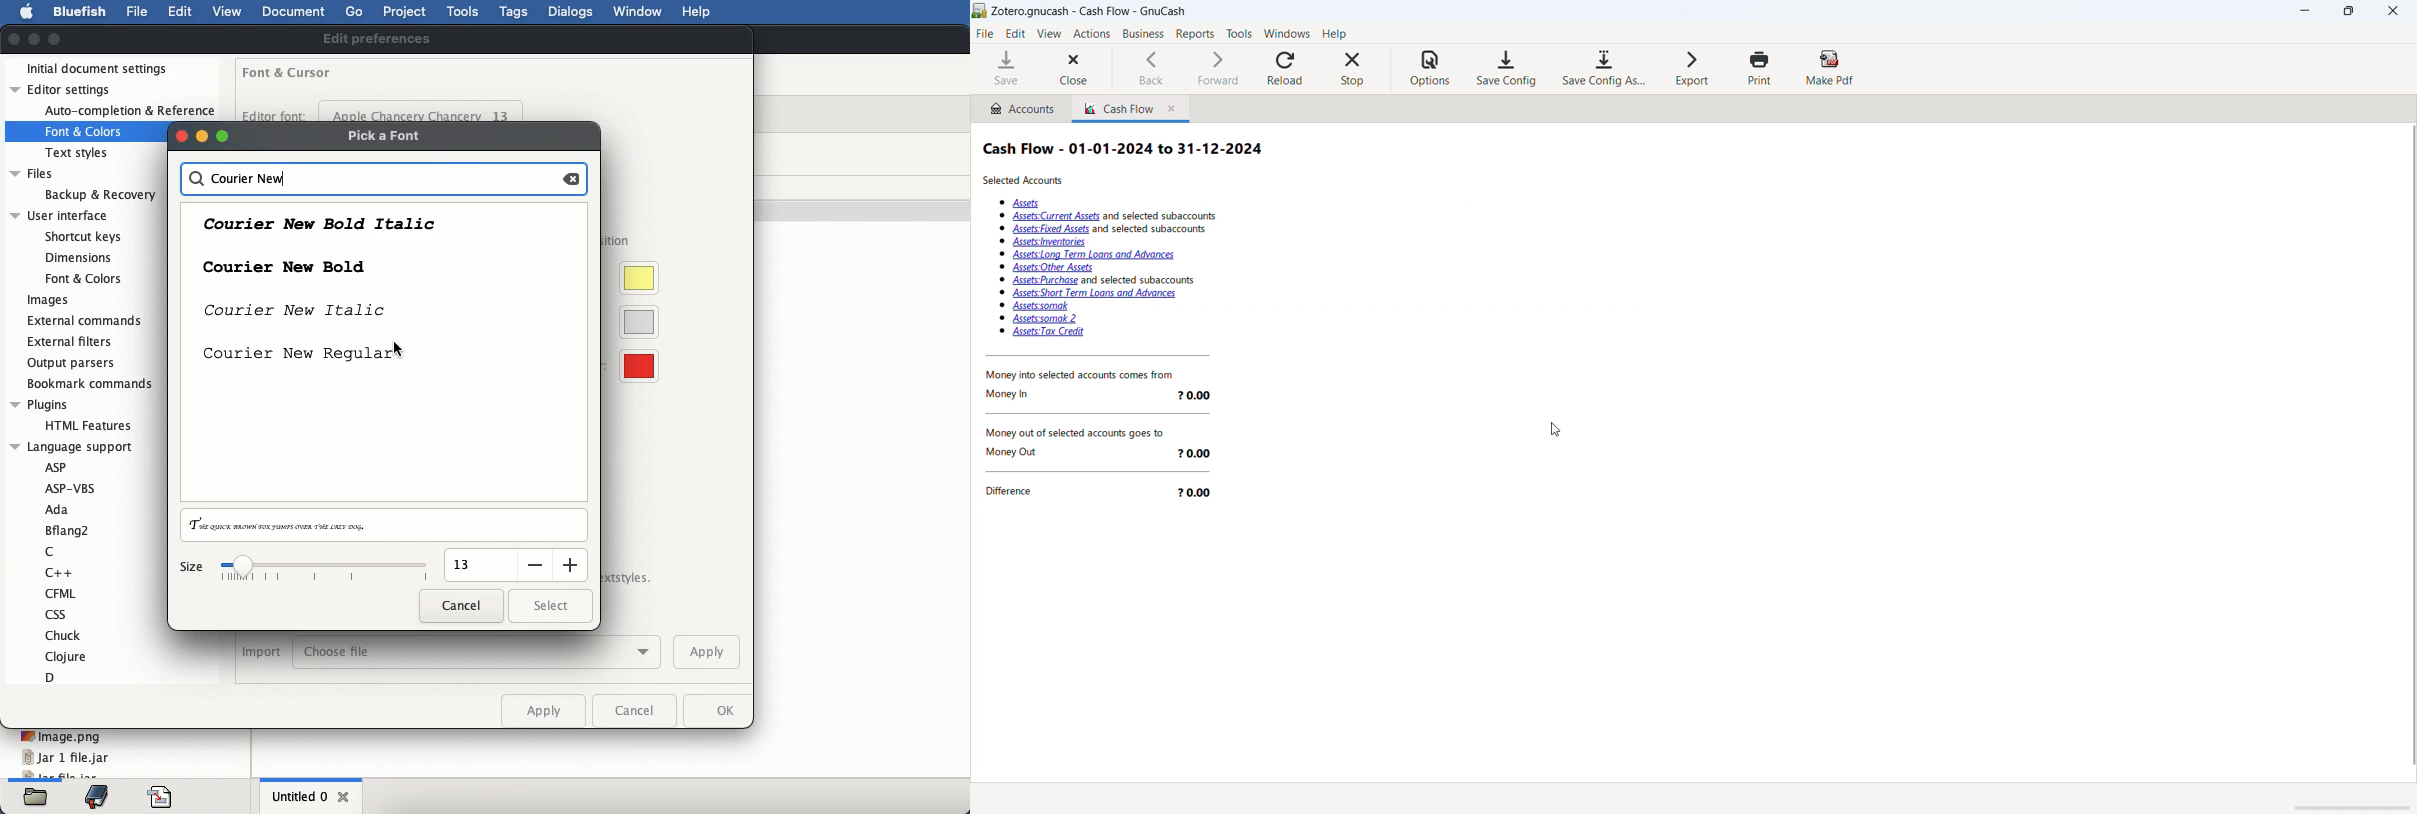  Describe the element at coordinates (1092, 34) in the screenshot. I see `actions` at that location.